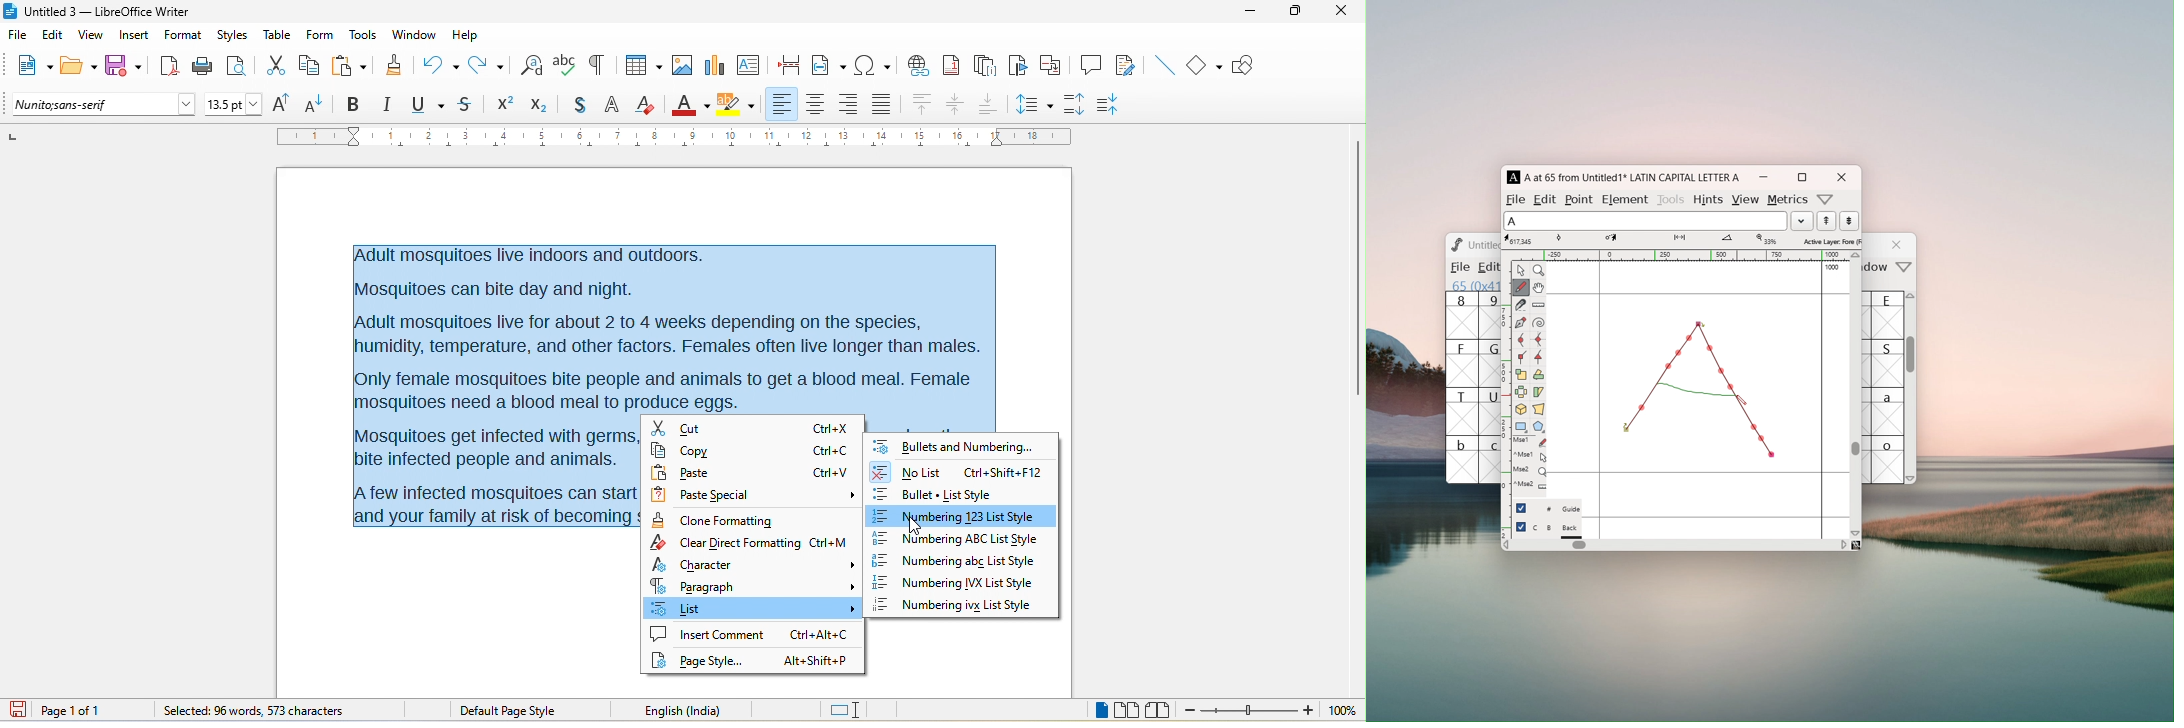  Describe the element at coordinates (132, 34) in the screenshot. I see `insert` at that location.